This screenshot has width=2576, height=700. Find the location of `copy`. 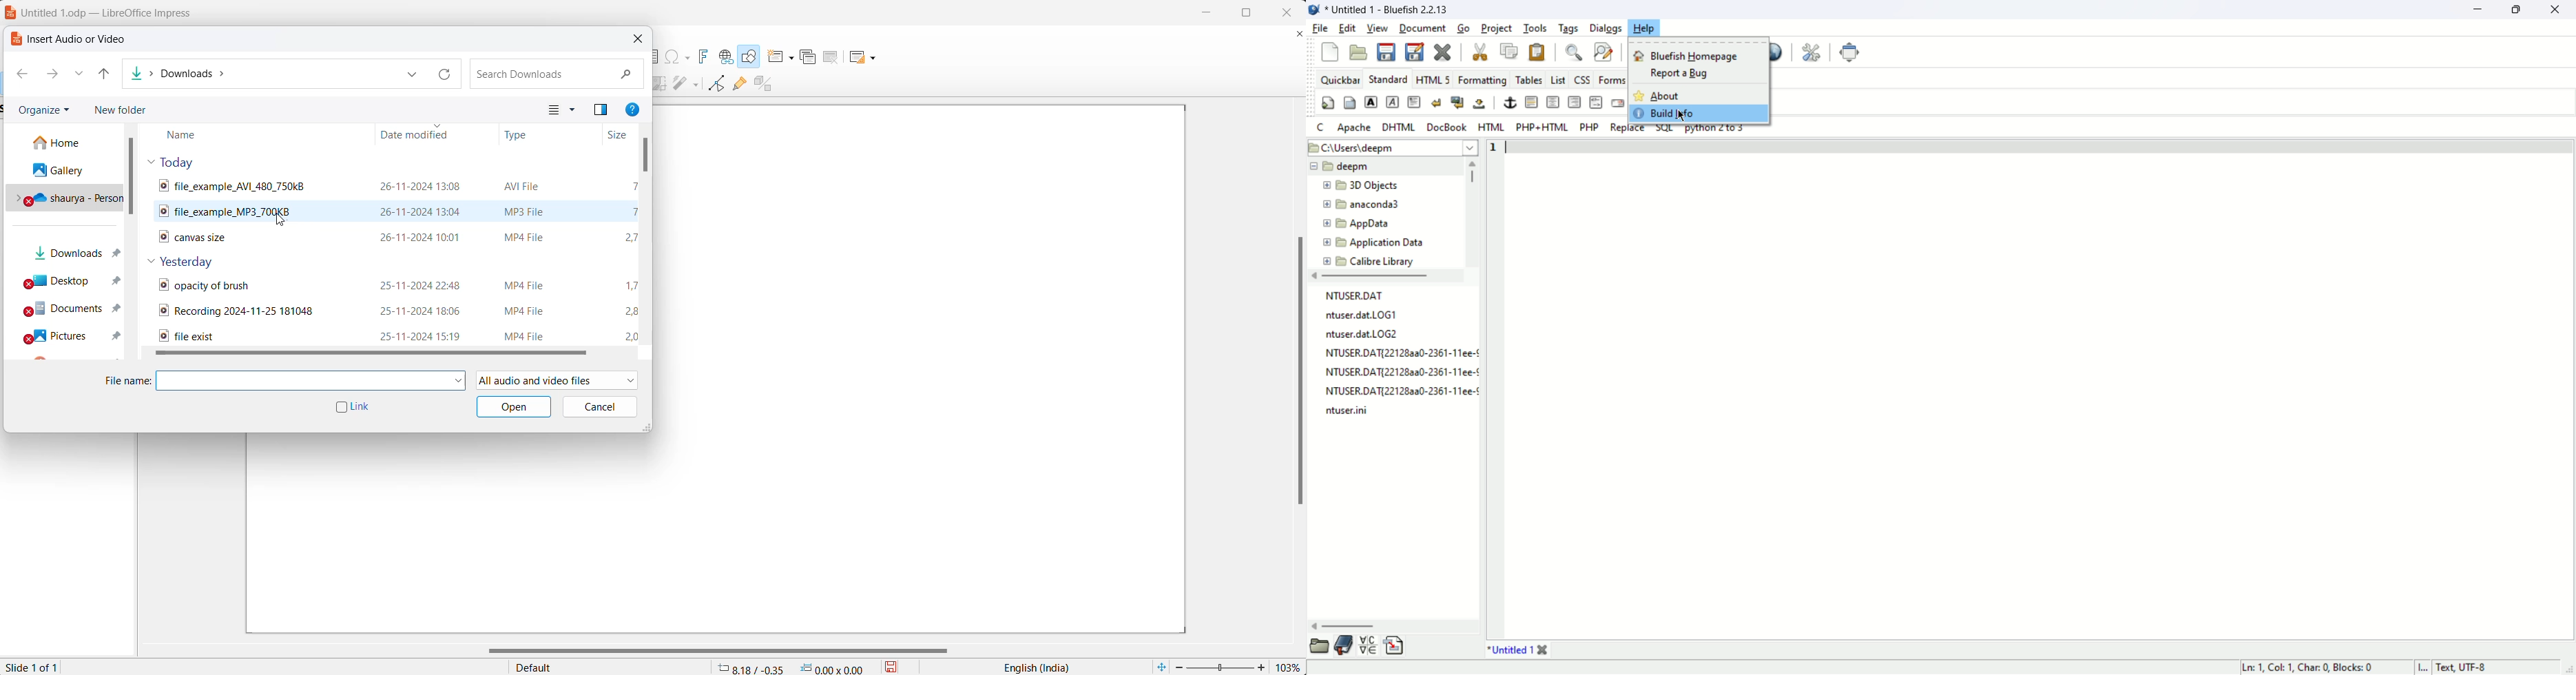

copy is located at coordinates (1509, 52).